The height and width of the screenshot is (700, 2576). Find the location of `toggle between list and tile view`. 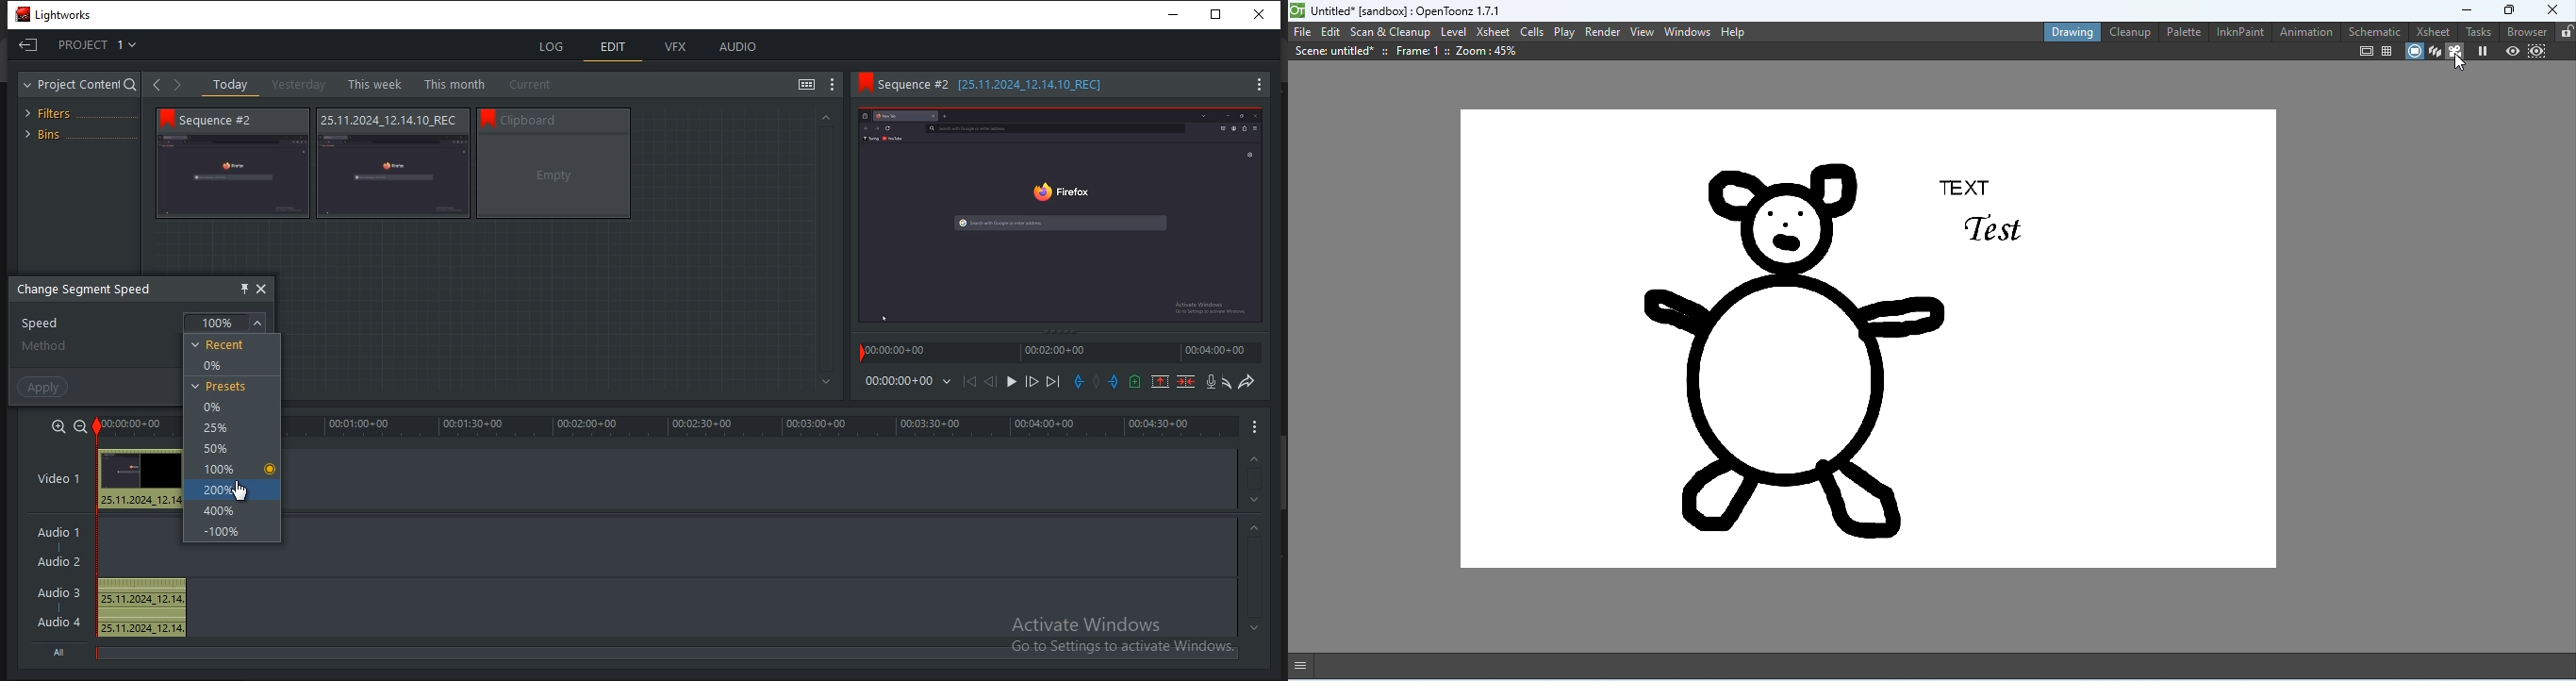

toggle between list and tile view is located at coordinates (807, 84).